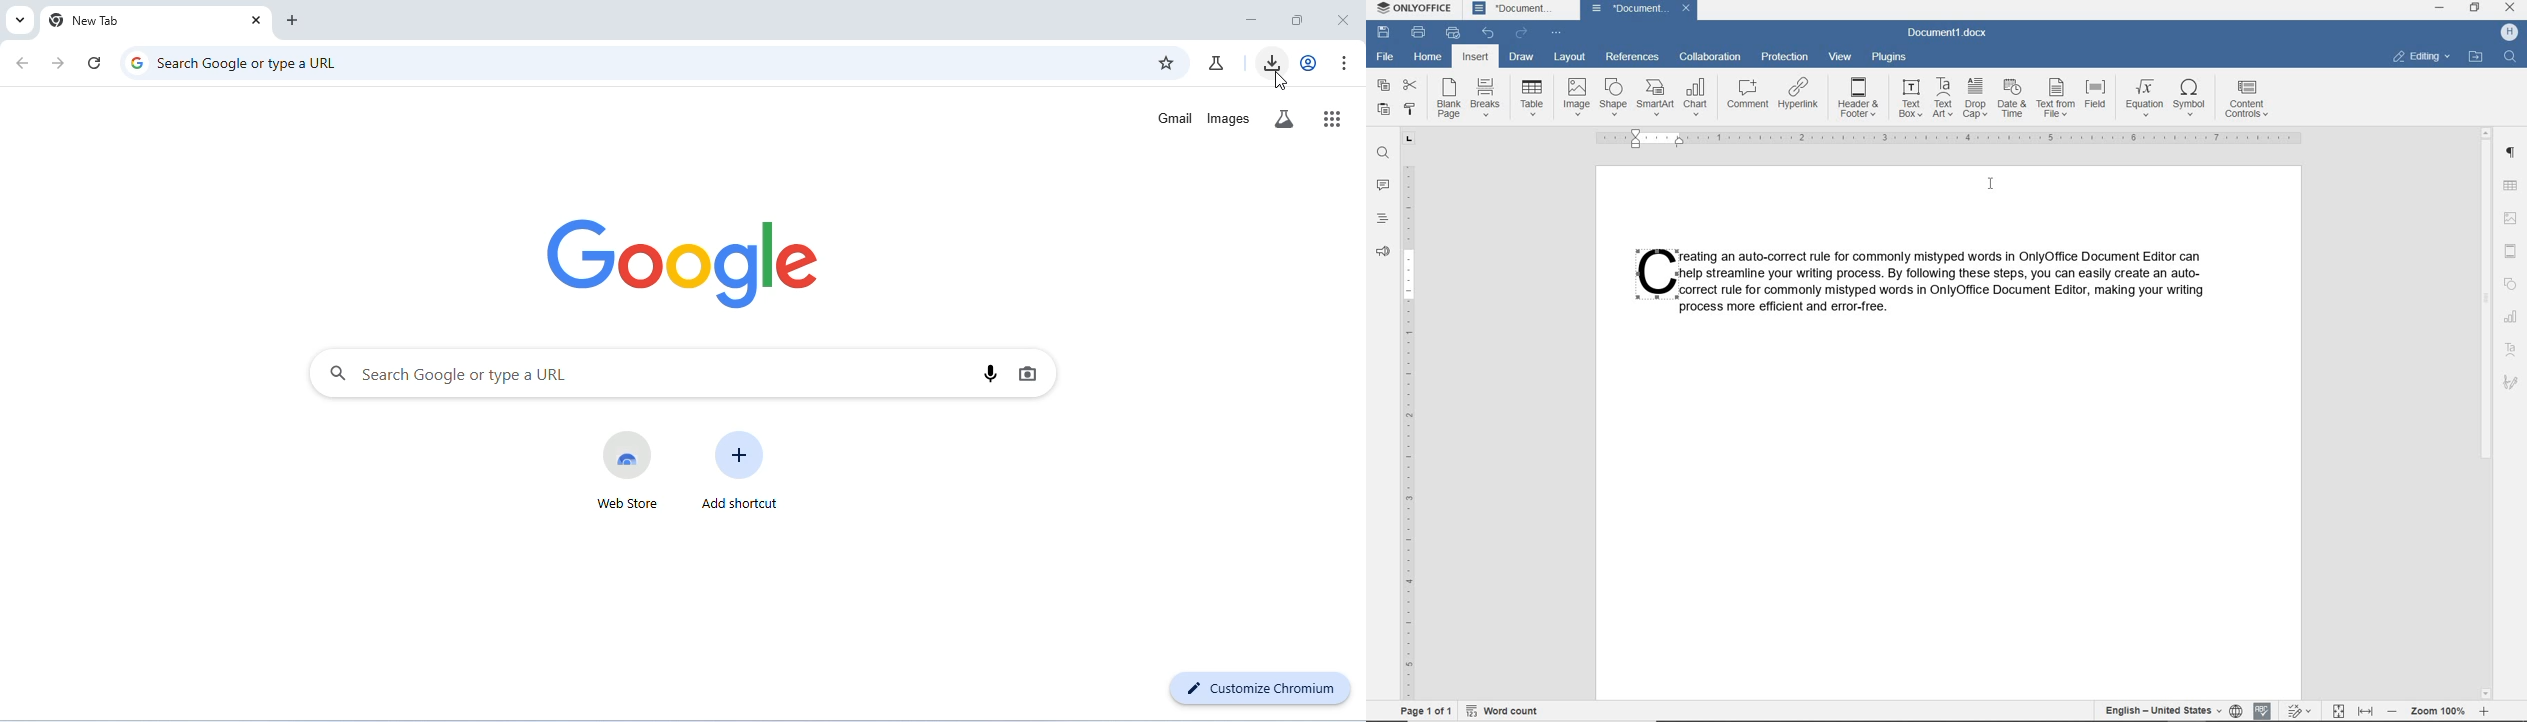  I want to click on document name, so click(1952, 33).